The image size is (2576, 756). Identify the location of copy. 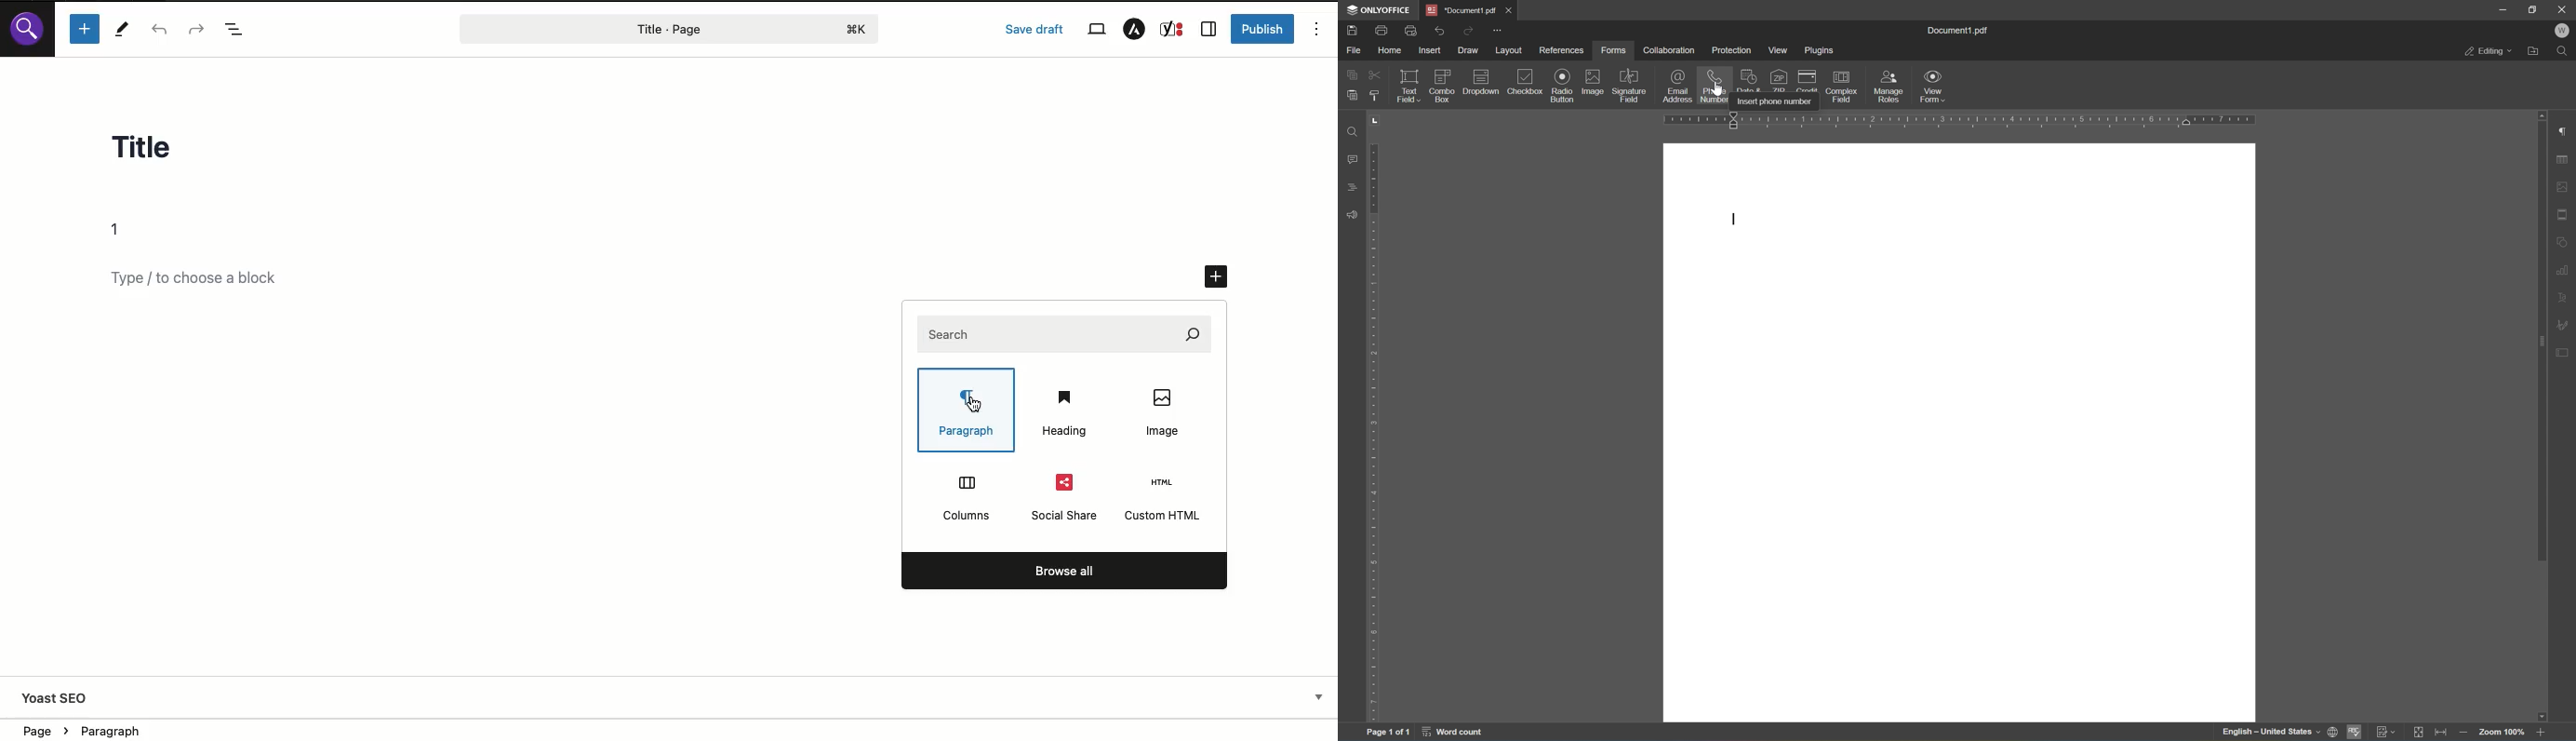
(1347, 74).